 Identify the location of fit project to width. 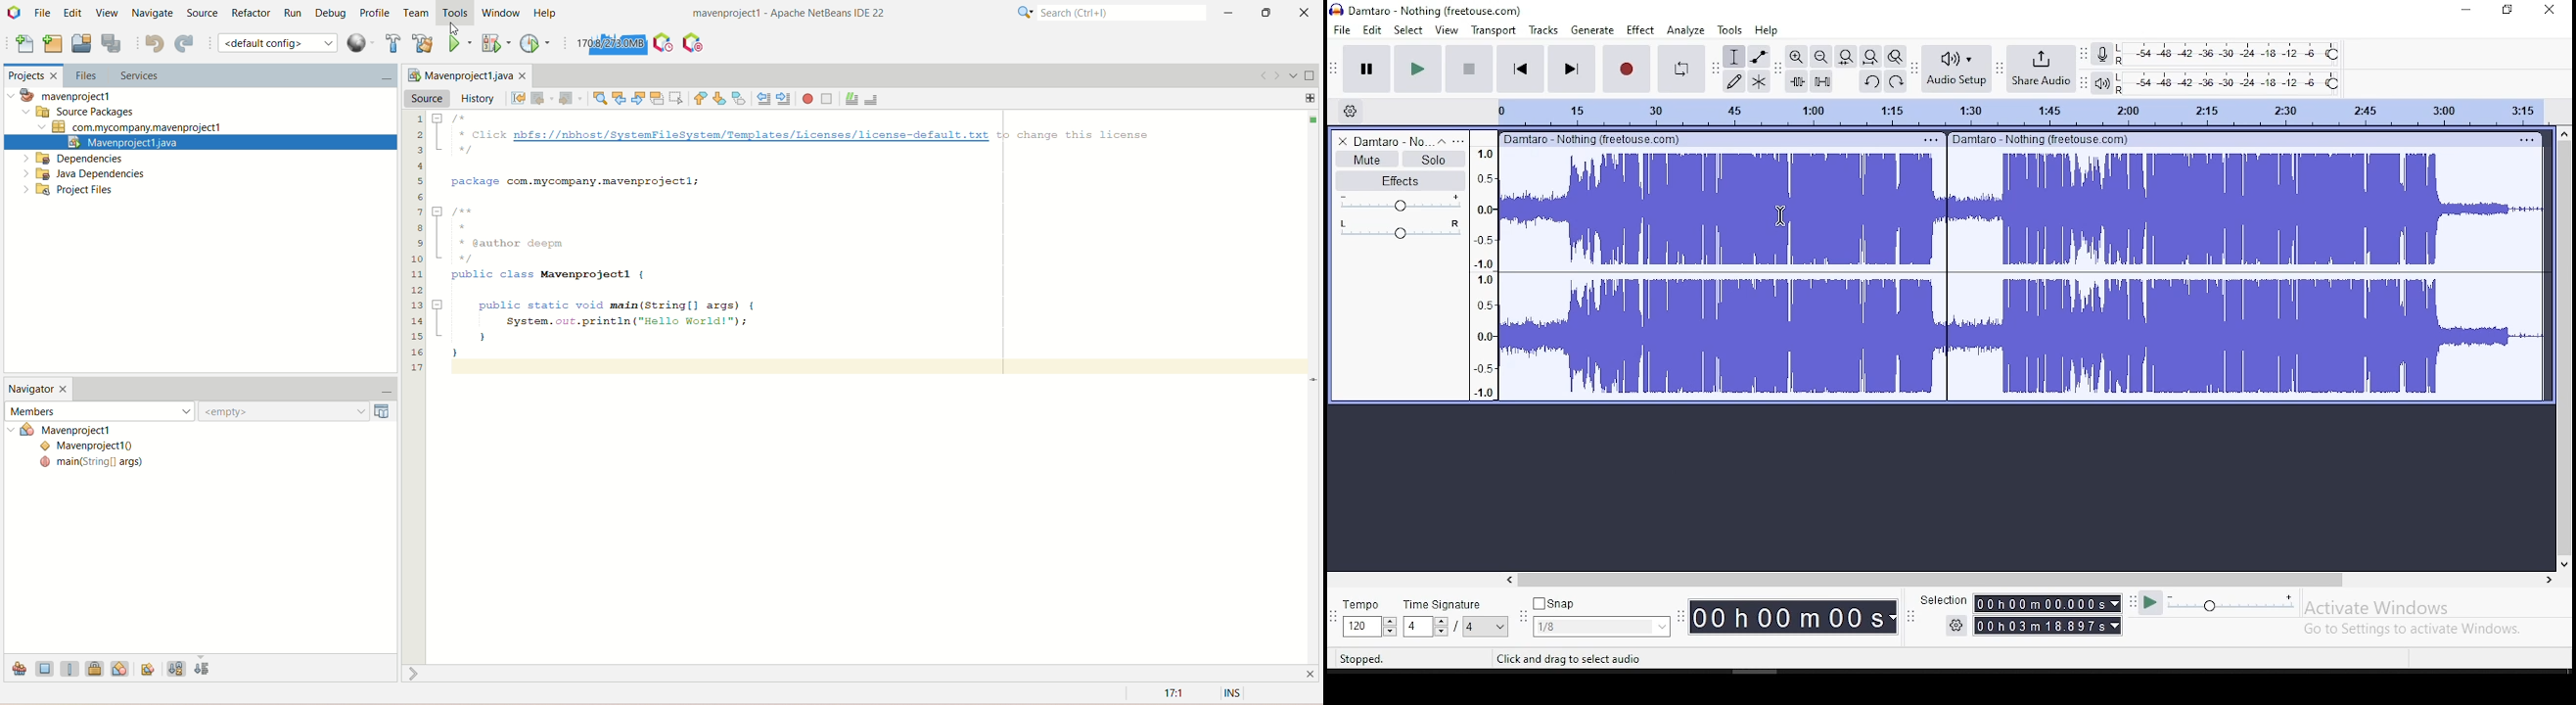
(1847, 55).